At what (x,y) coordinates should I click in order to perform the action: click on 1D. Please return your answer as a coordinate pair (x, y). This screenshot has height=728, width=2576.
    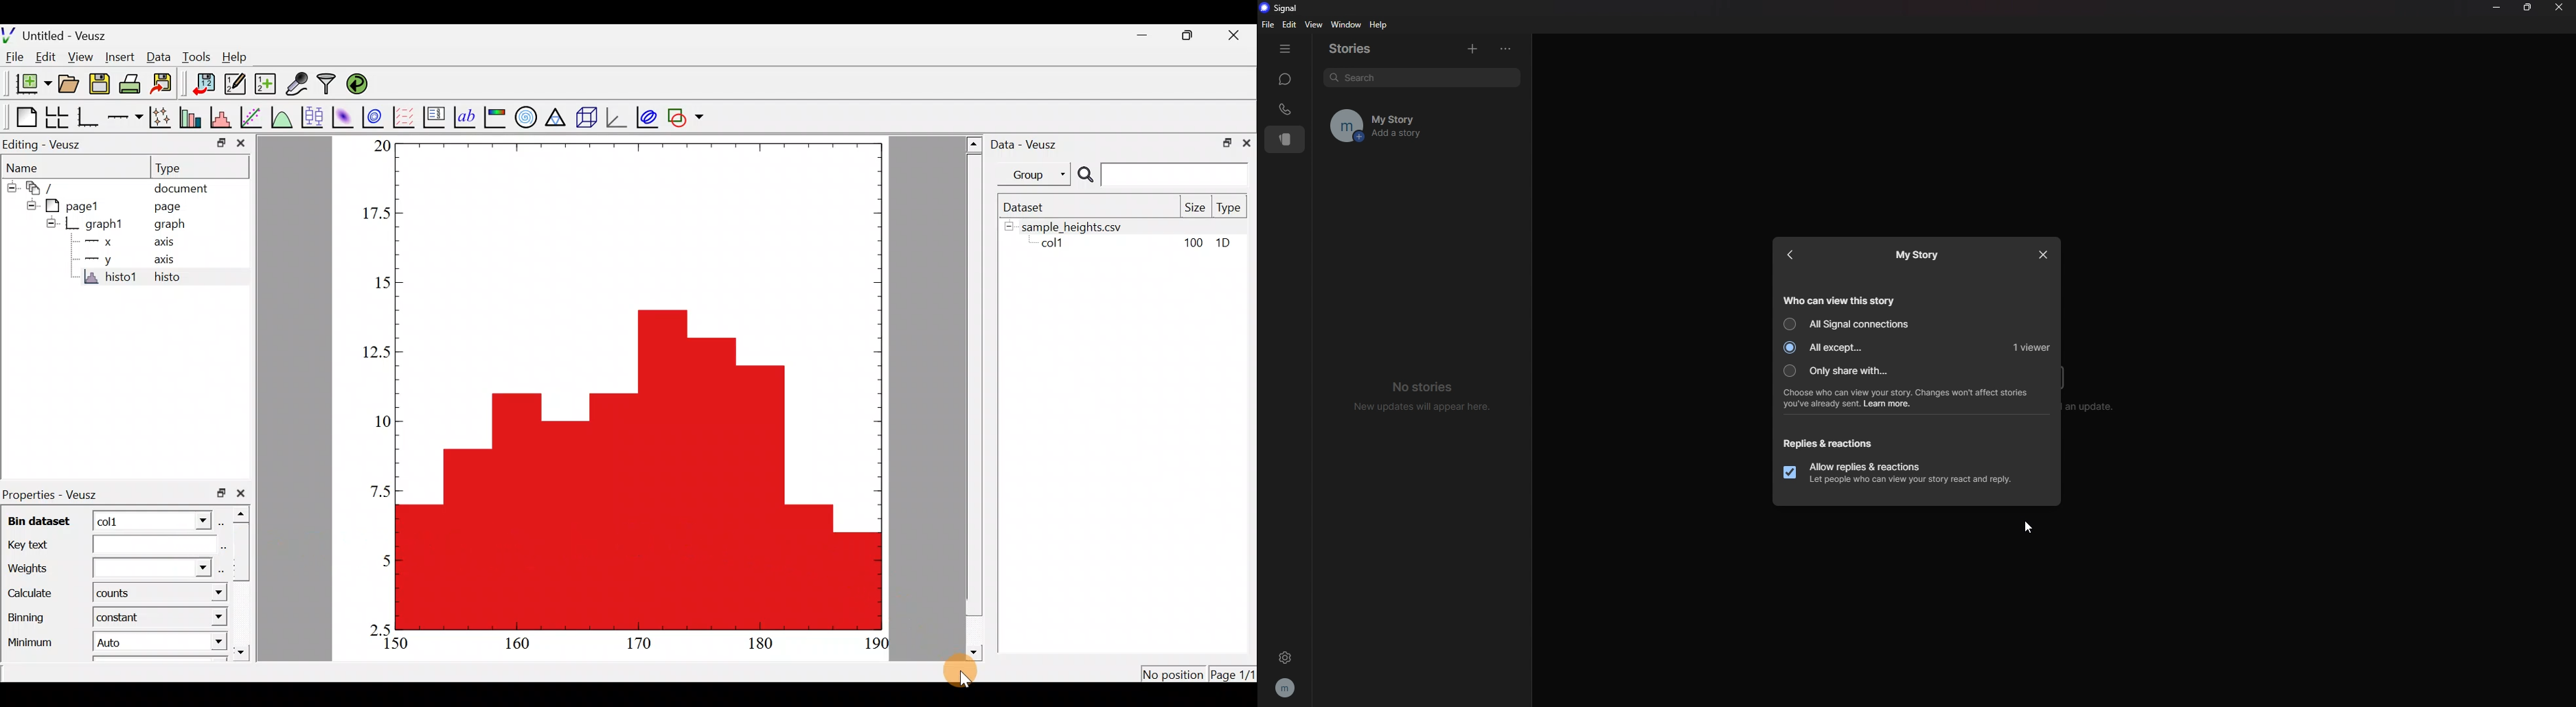
    Looking at the image, I should click on (1225, 245).